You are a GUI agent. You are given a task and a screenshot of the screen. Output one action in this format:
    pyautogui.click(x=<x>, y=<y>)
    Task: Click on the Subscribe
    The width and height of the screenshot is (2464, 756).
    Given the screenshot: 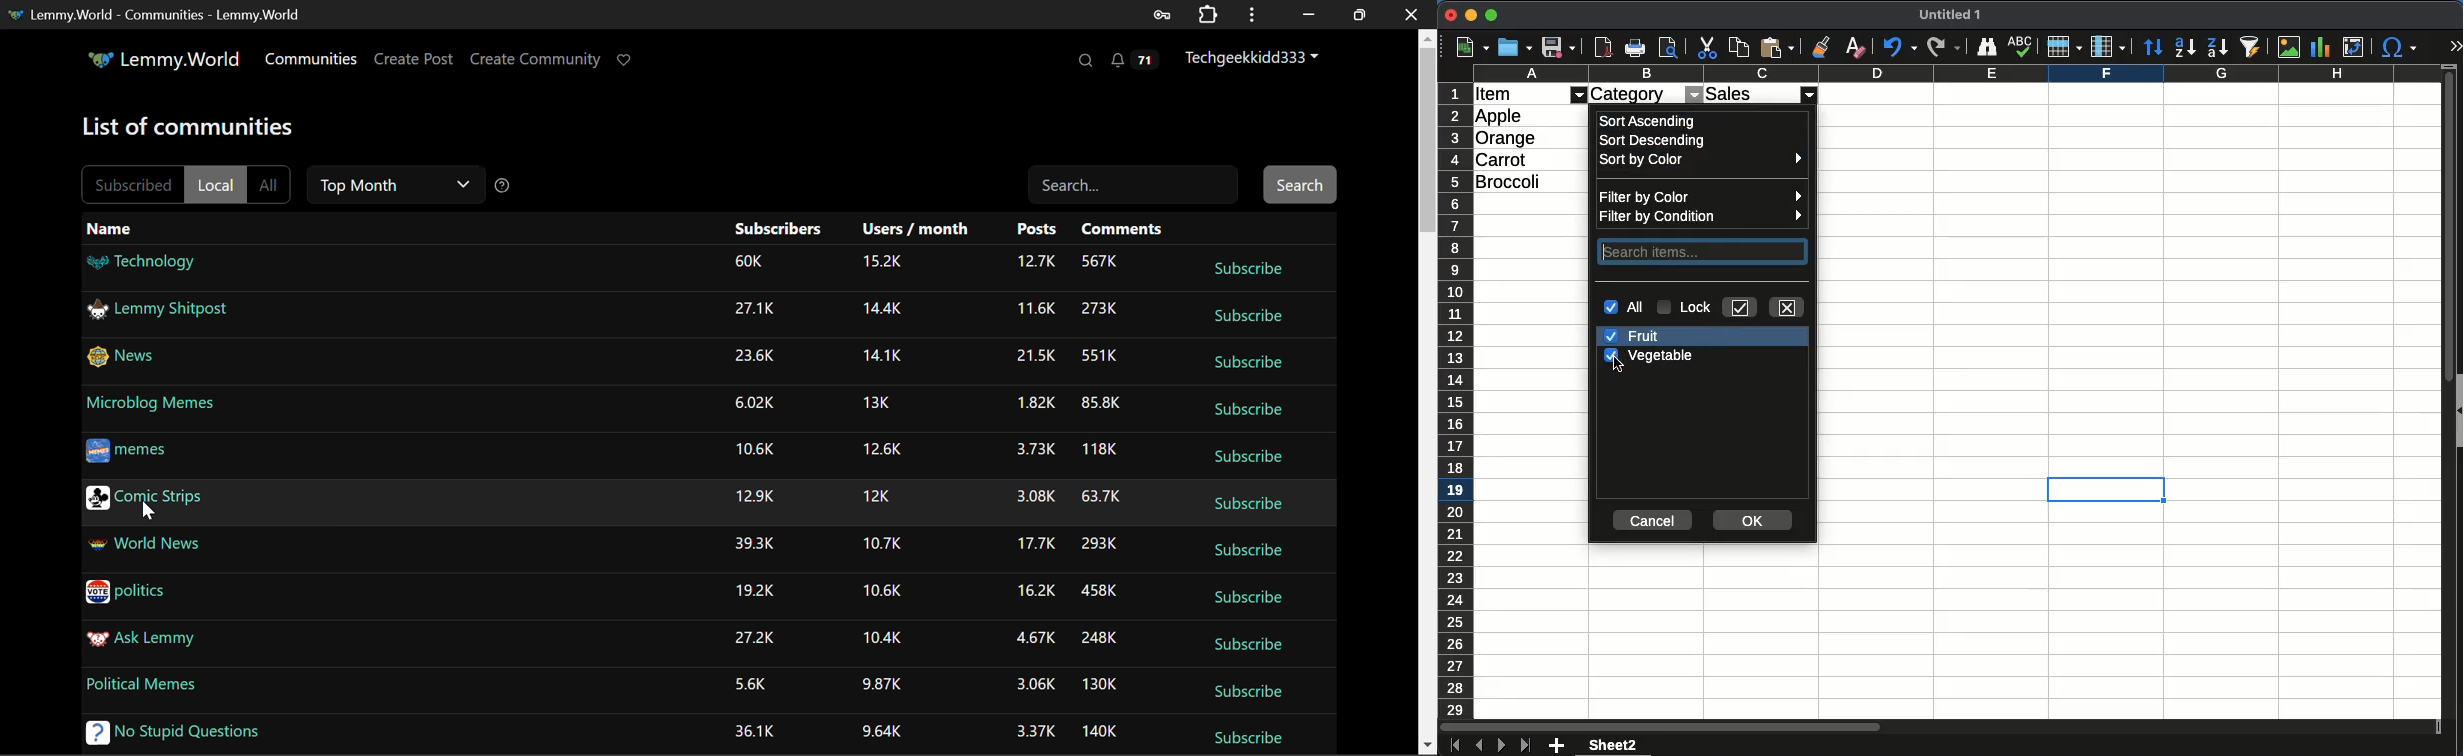 What is the action you would take?
    pyautogui.click(x=1249, y=267)
    